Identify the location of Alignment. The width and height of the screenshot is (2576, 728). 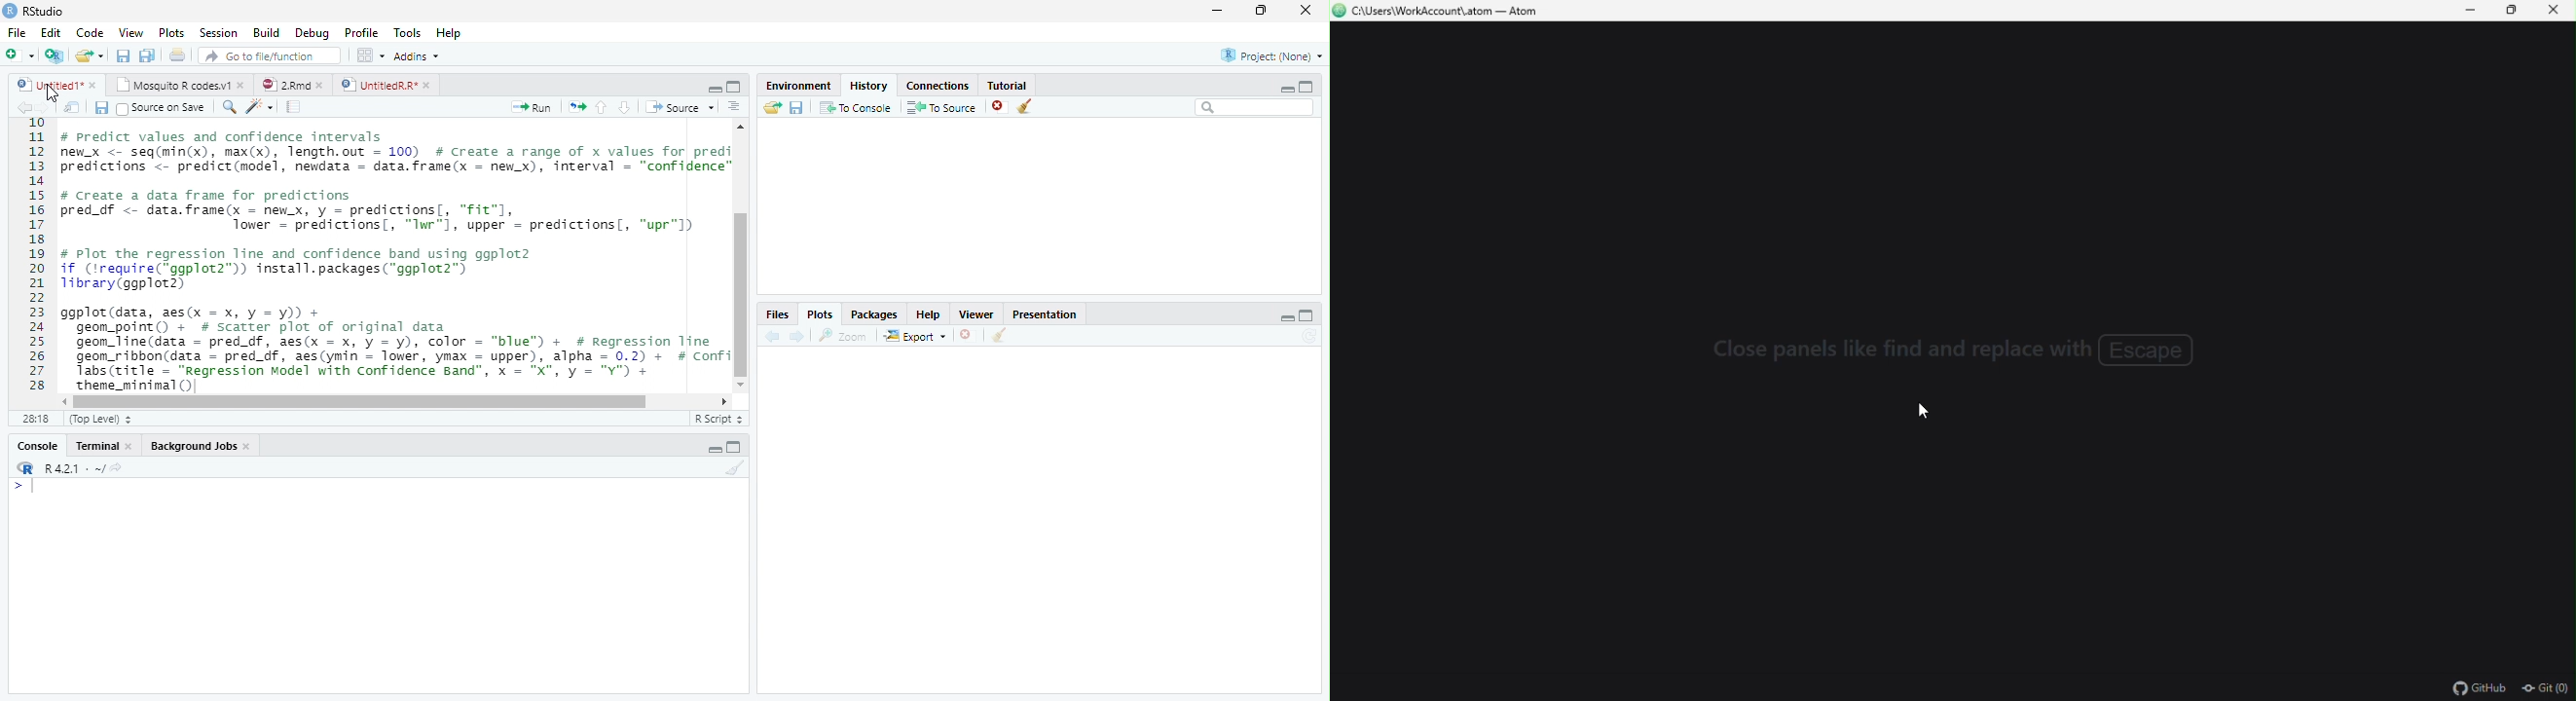
(733, 107).